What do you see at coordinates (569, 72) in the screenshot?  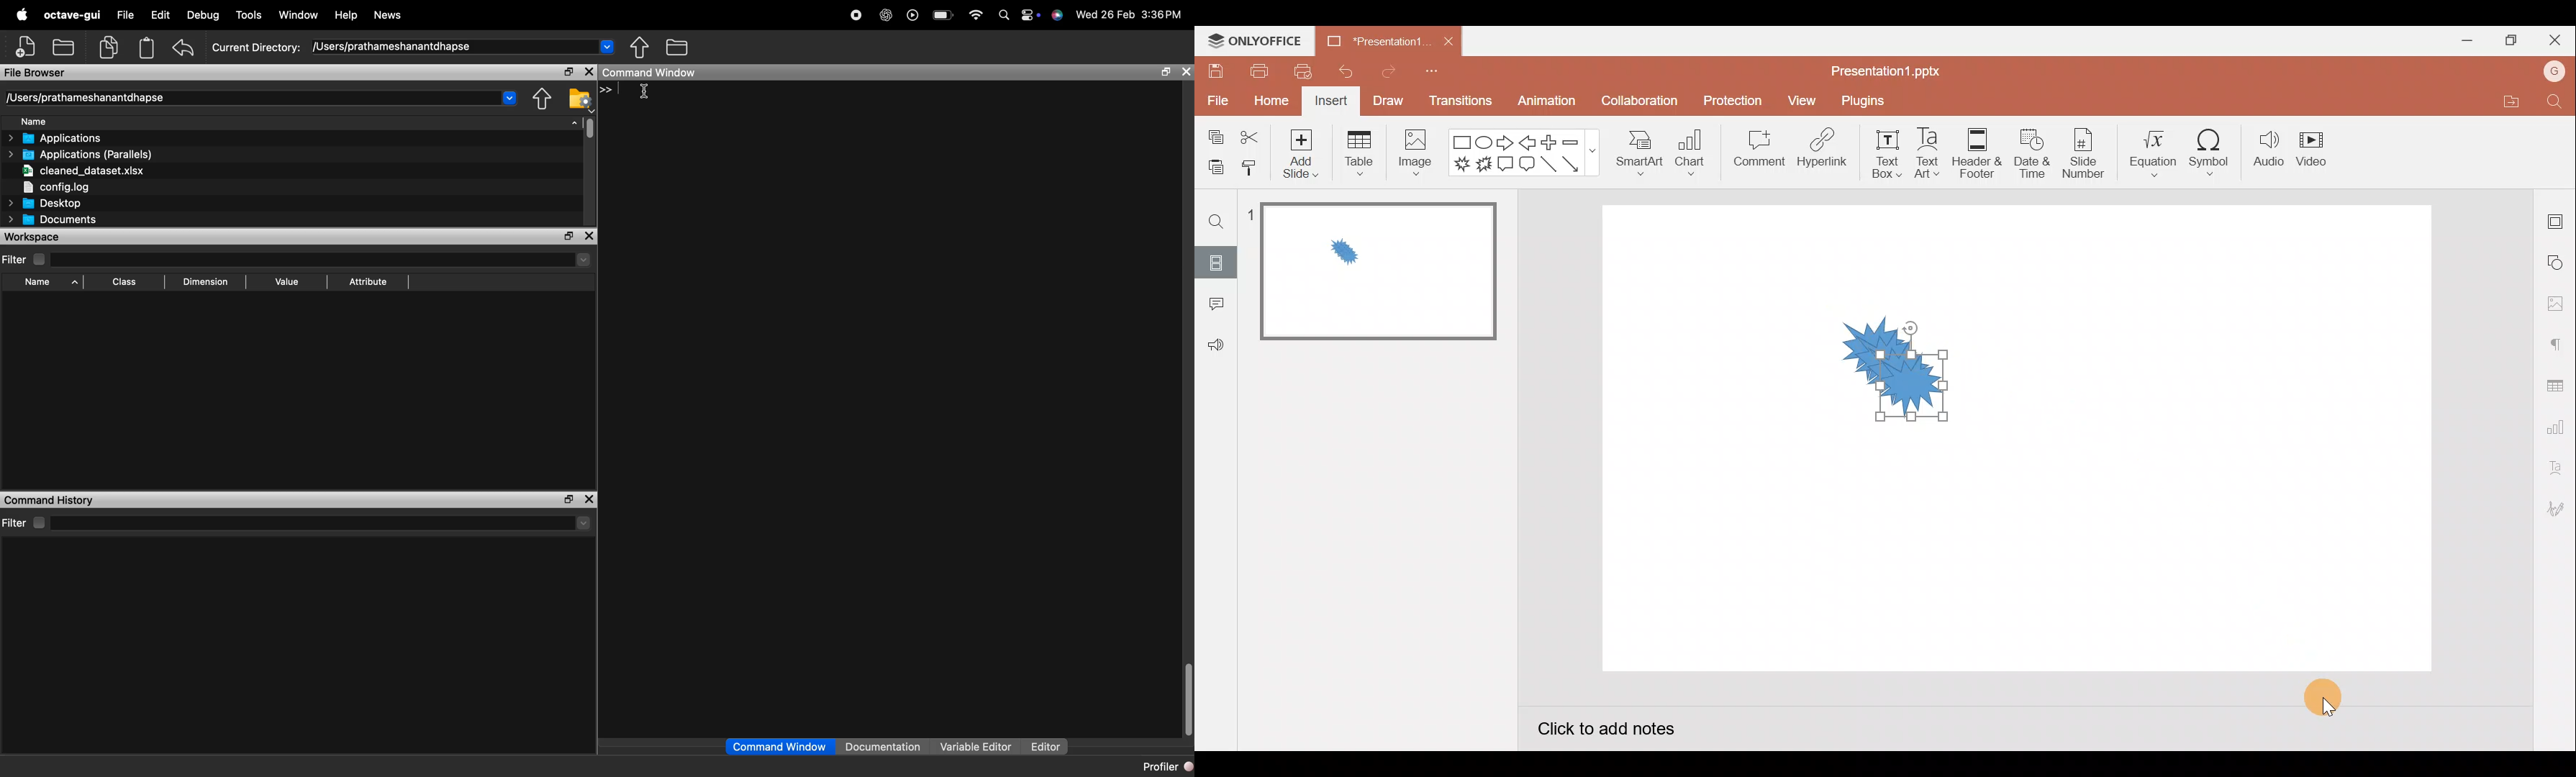 I see `maximize` at bounding box center [569, 72].